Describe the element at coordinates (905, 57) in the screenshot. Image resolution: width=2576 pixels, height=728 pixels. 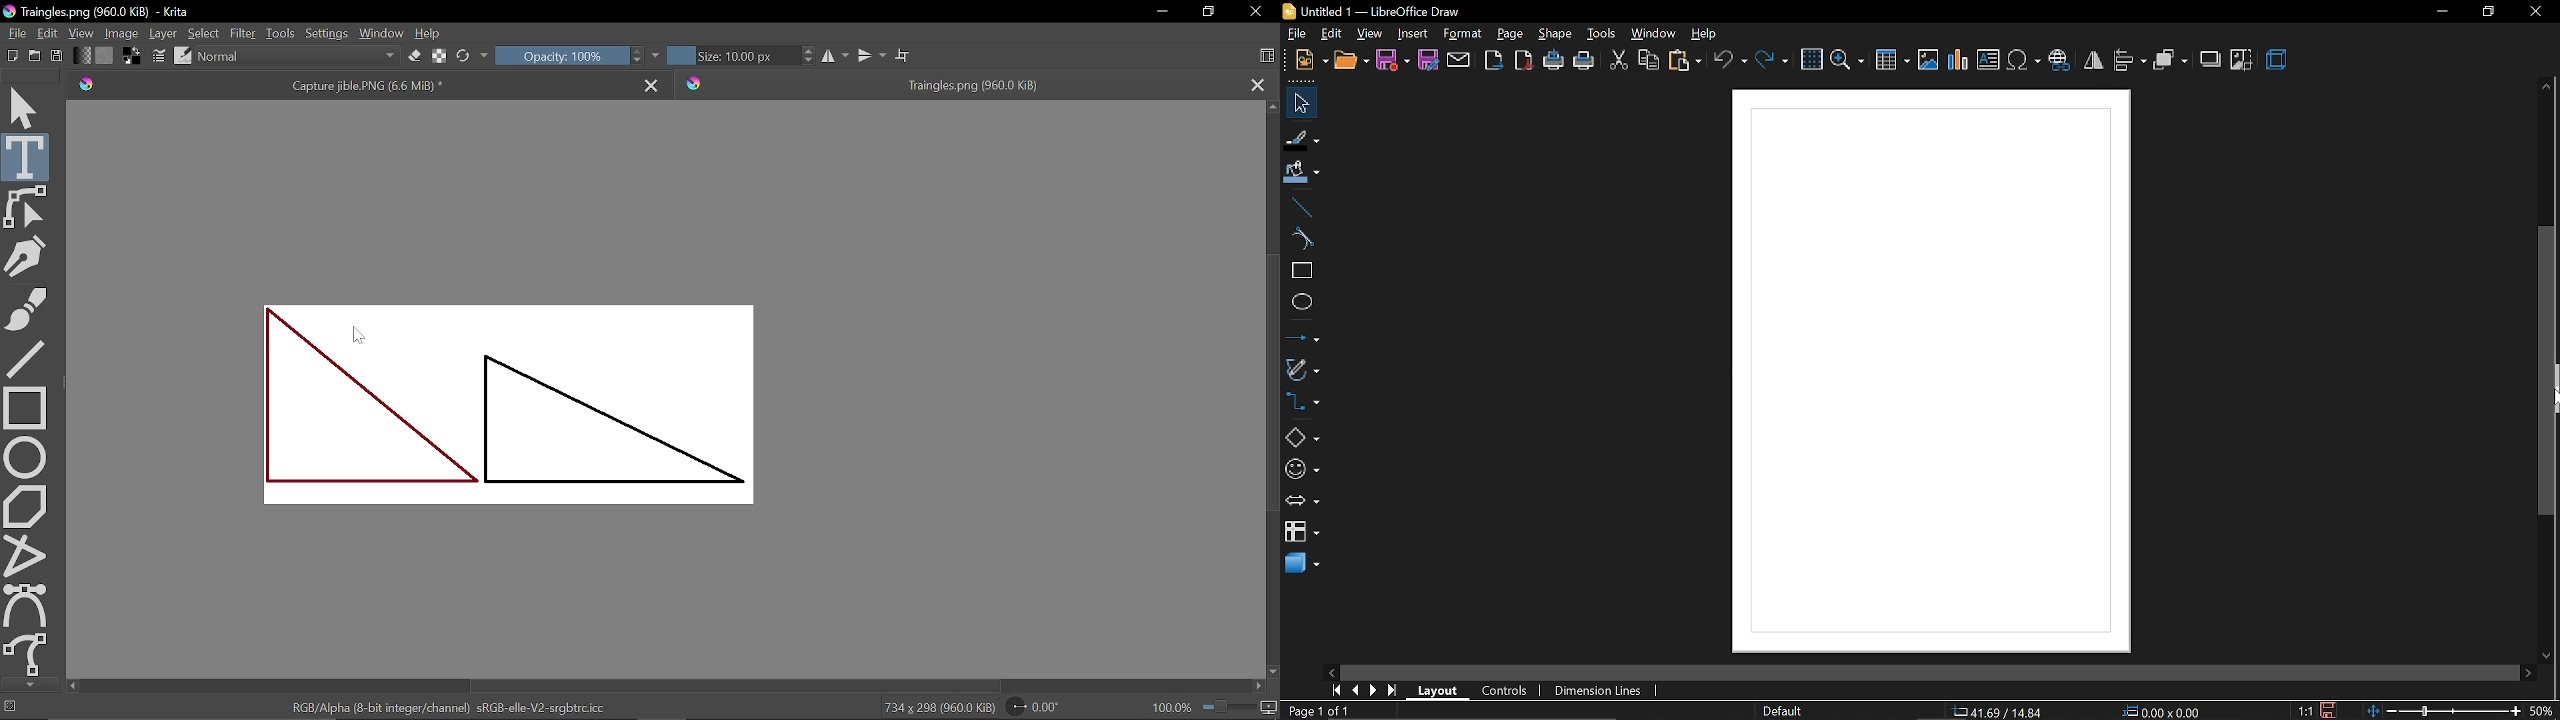
I see `Wrap around mode` at that location.